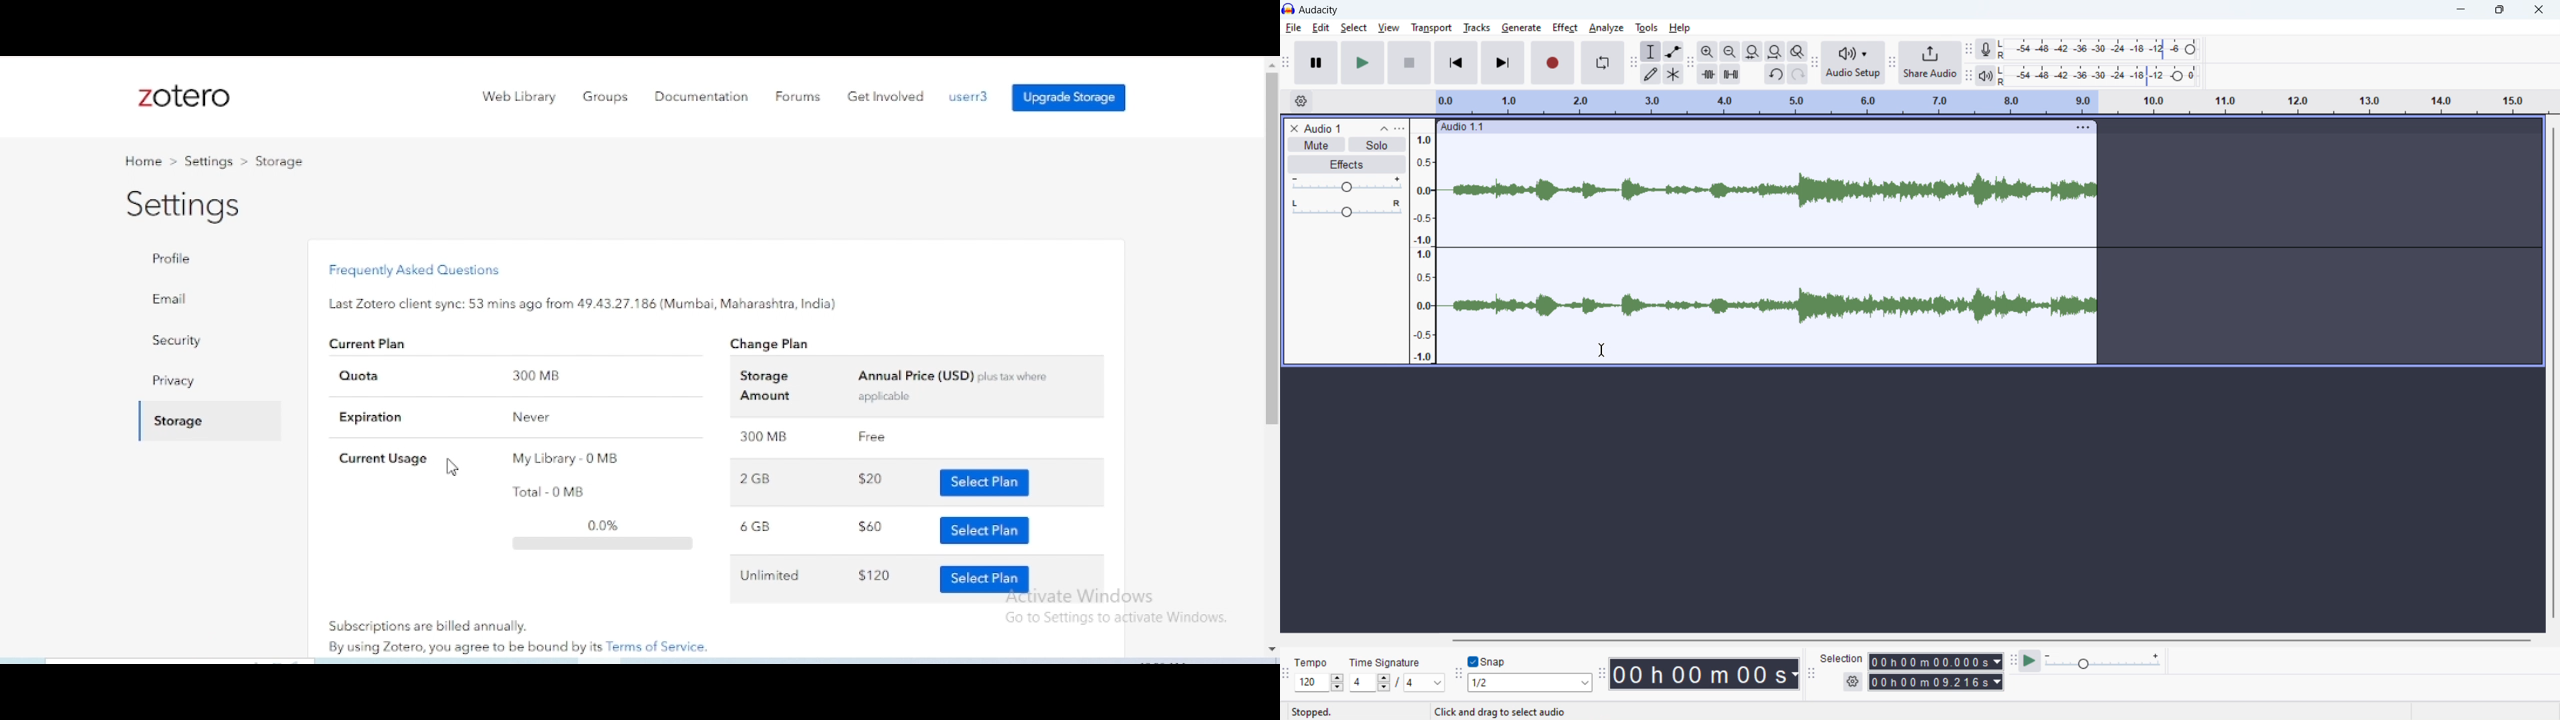 Image resolution: width=2576 pixels, height=728 pixels. I want to click on toggle zoom, so click(1799, 51).